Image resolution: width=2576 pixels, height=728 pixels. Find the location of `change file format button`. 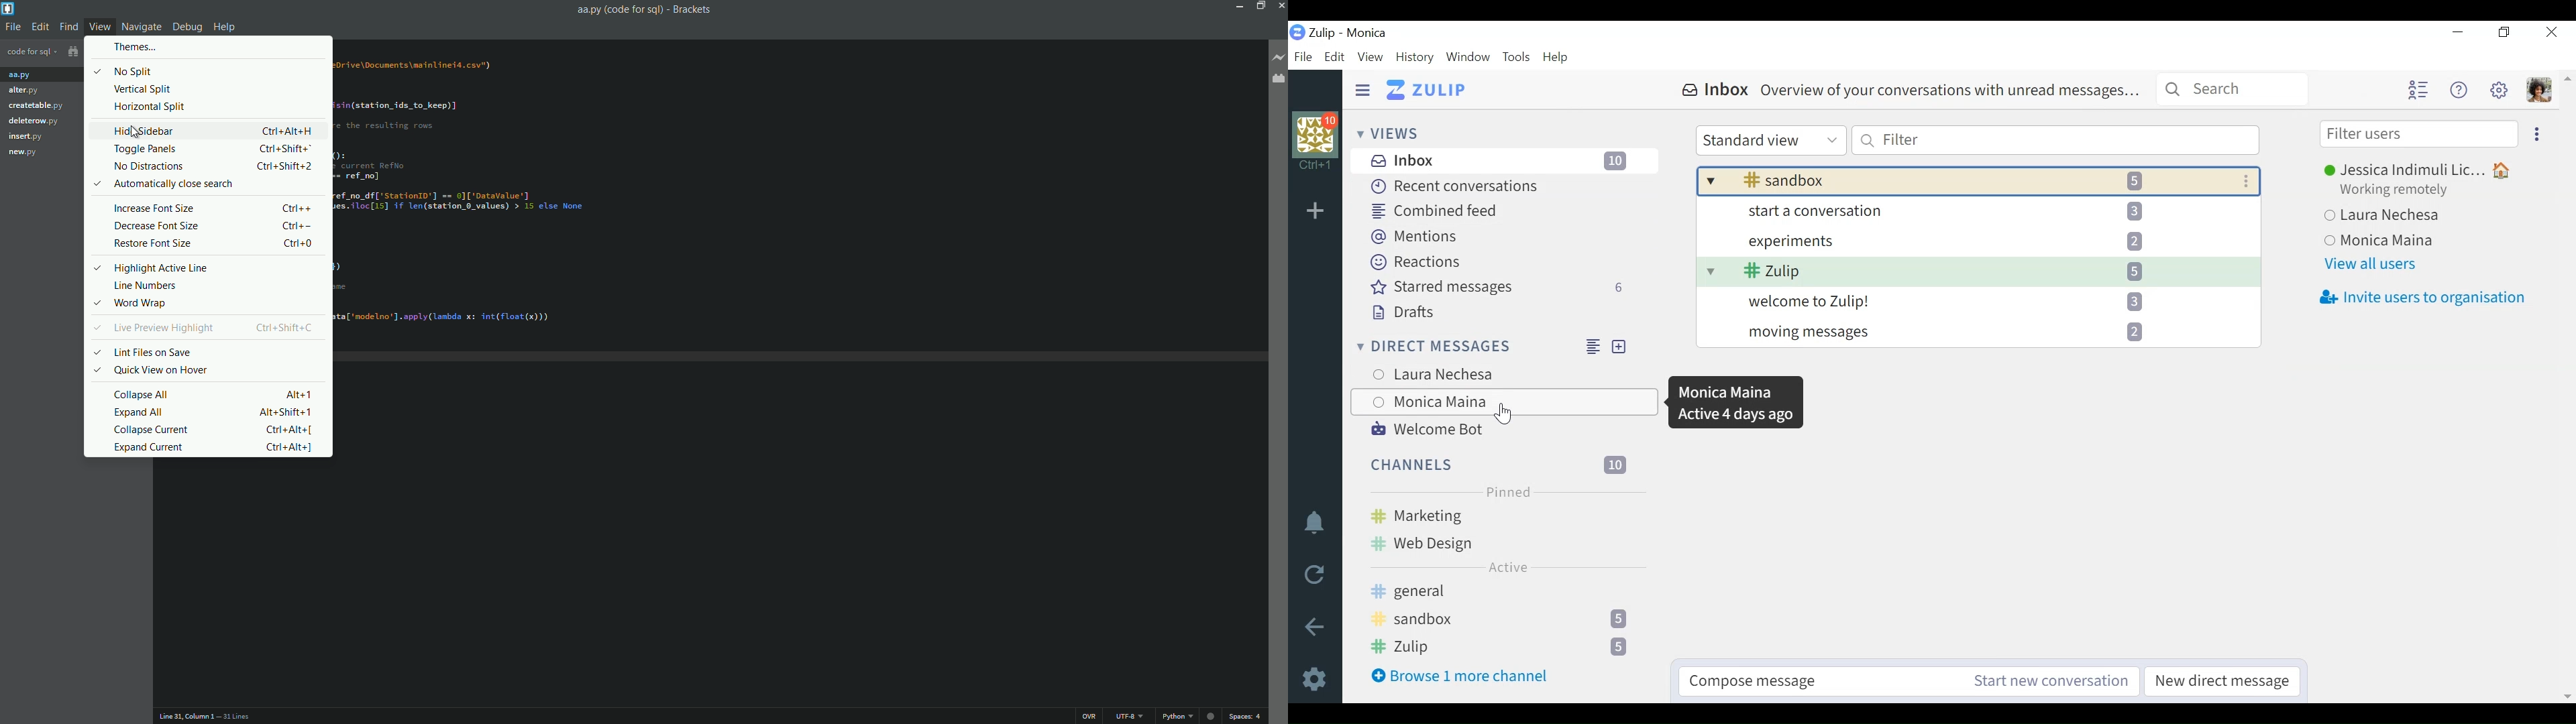

change file format button is located at coordinates (1178, 717).